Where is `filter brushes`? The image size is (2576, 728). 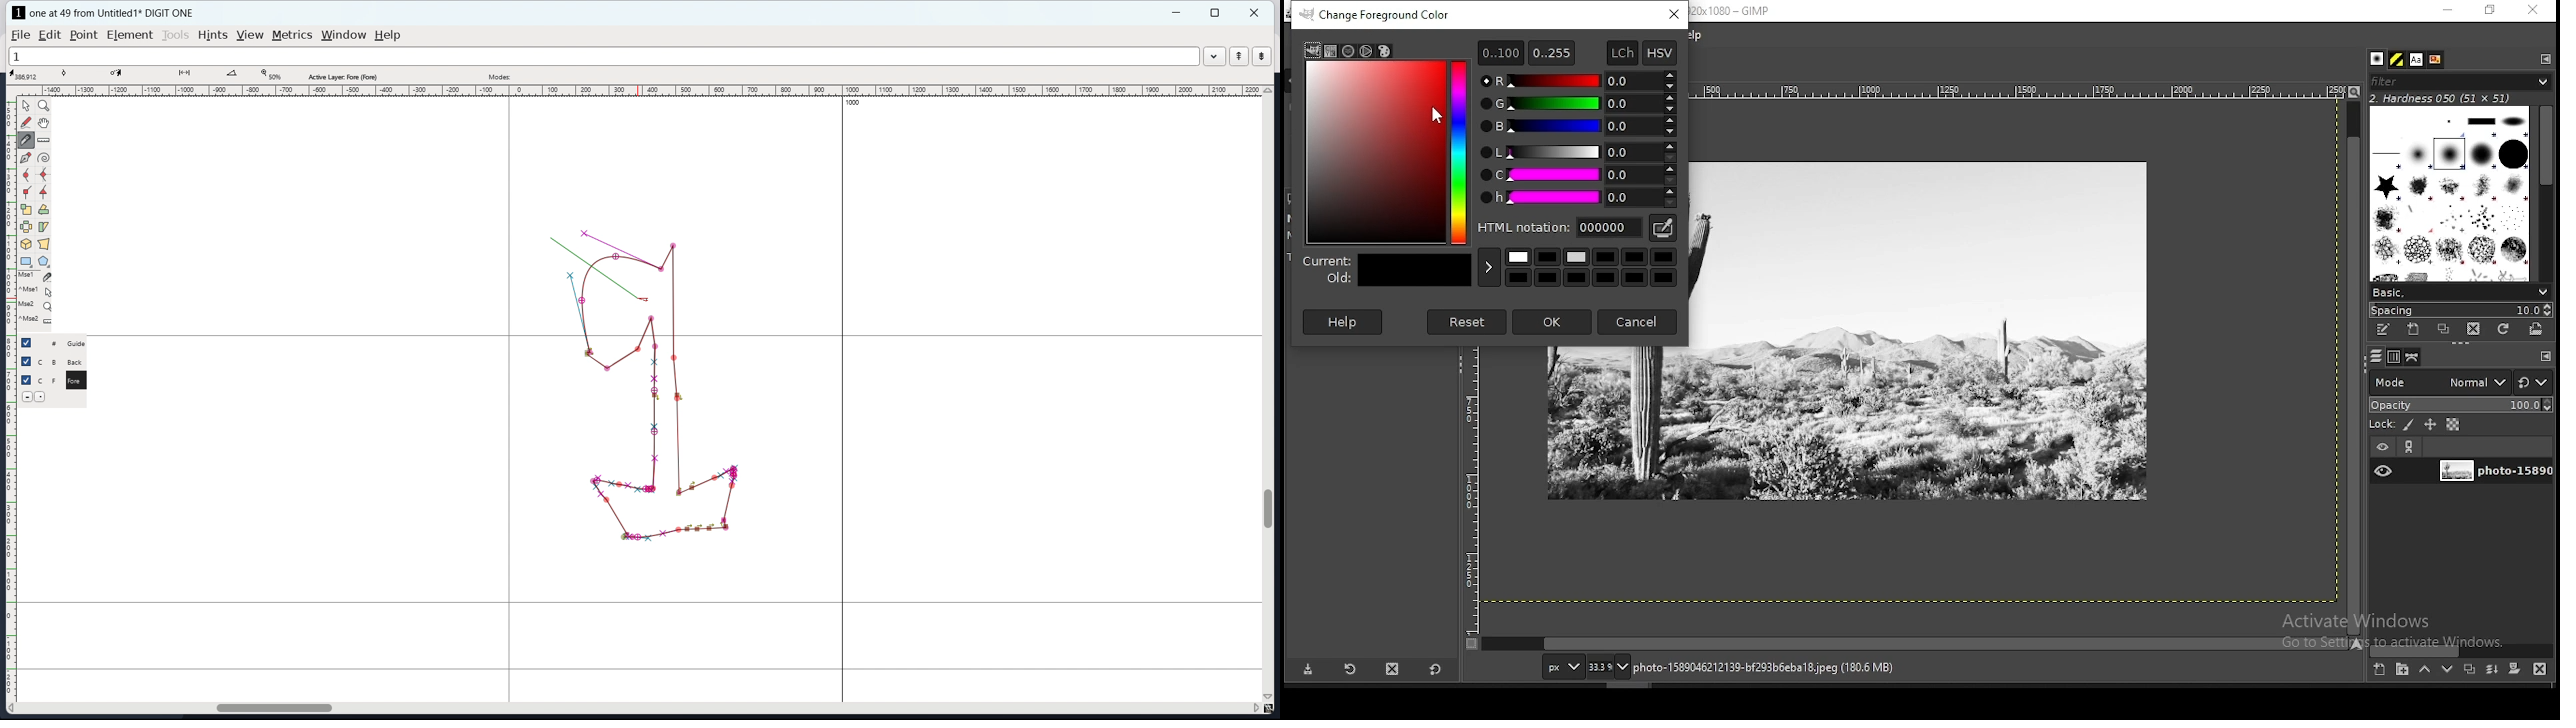 filter brushes is located at coordinates (2460, 81).